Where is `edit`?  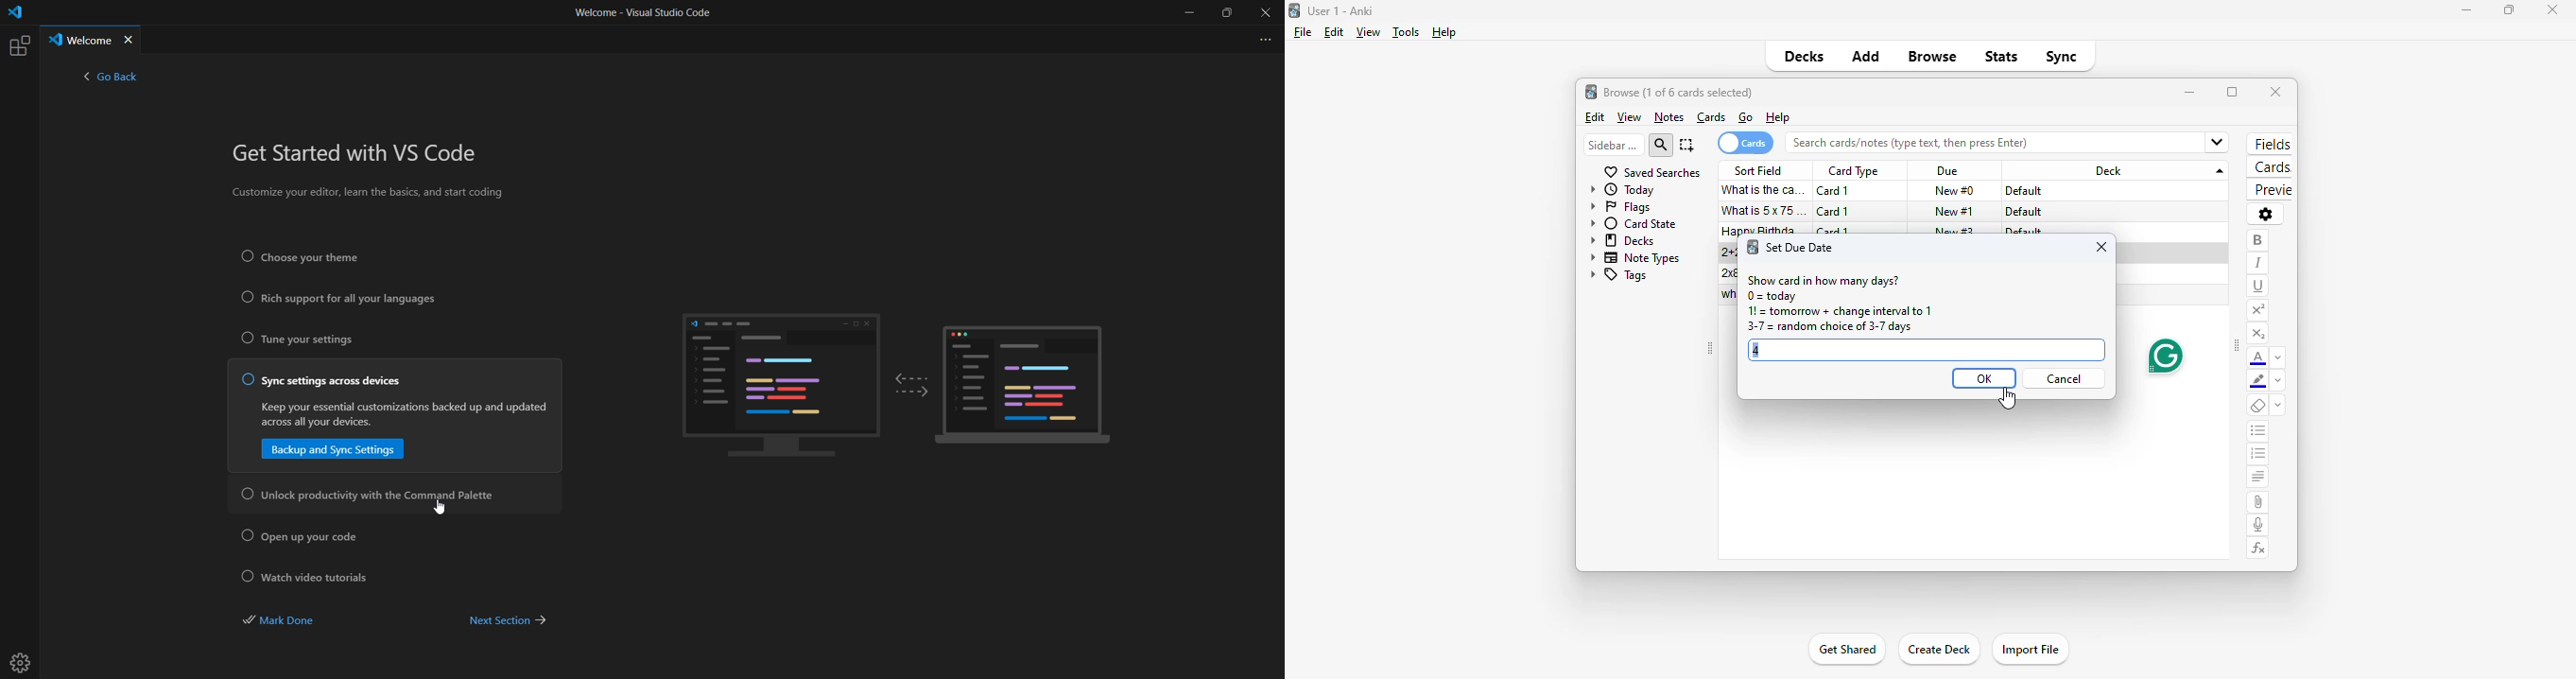 edit is located at coordinates (1333, 32).